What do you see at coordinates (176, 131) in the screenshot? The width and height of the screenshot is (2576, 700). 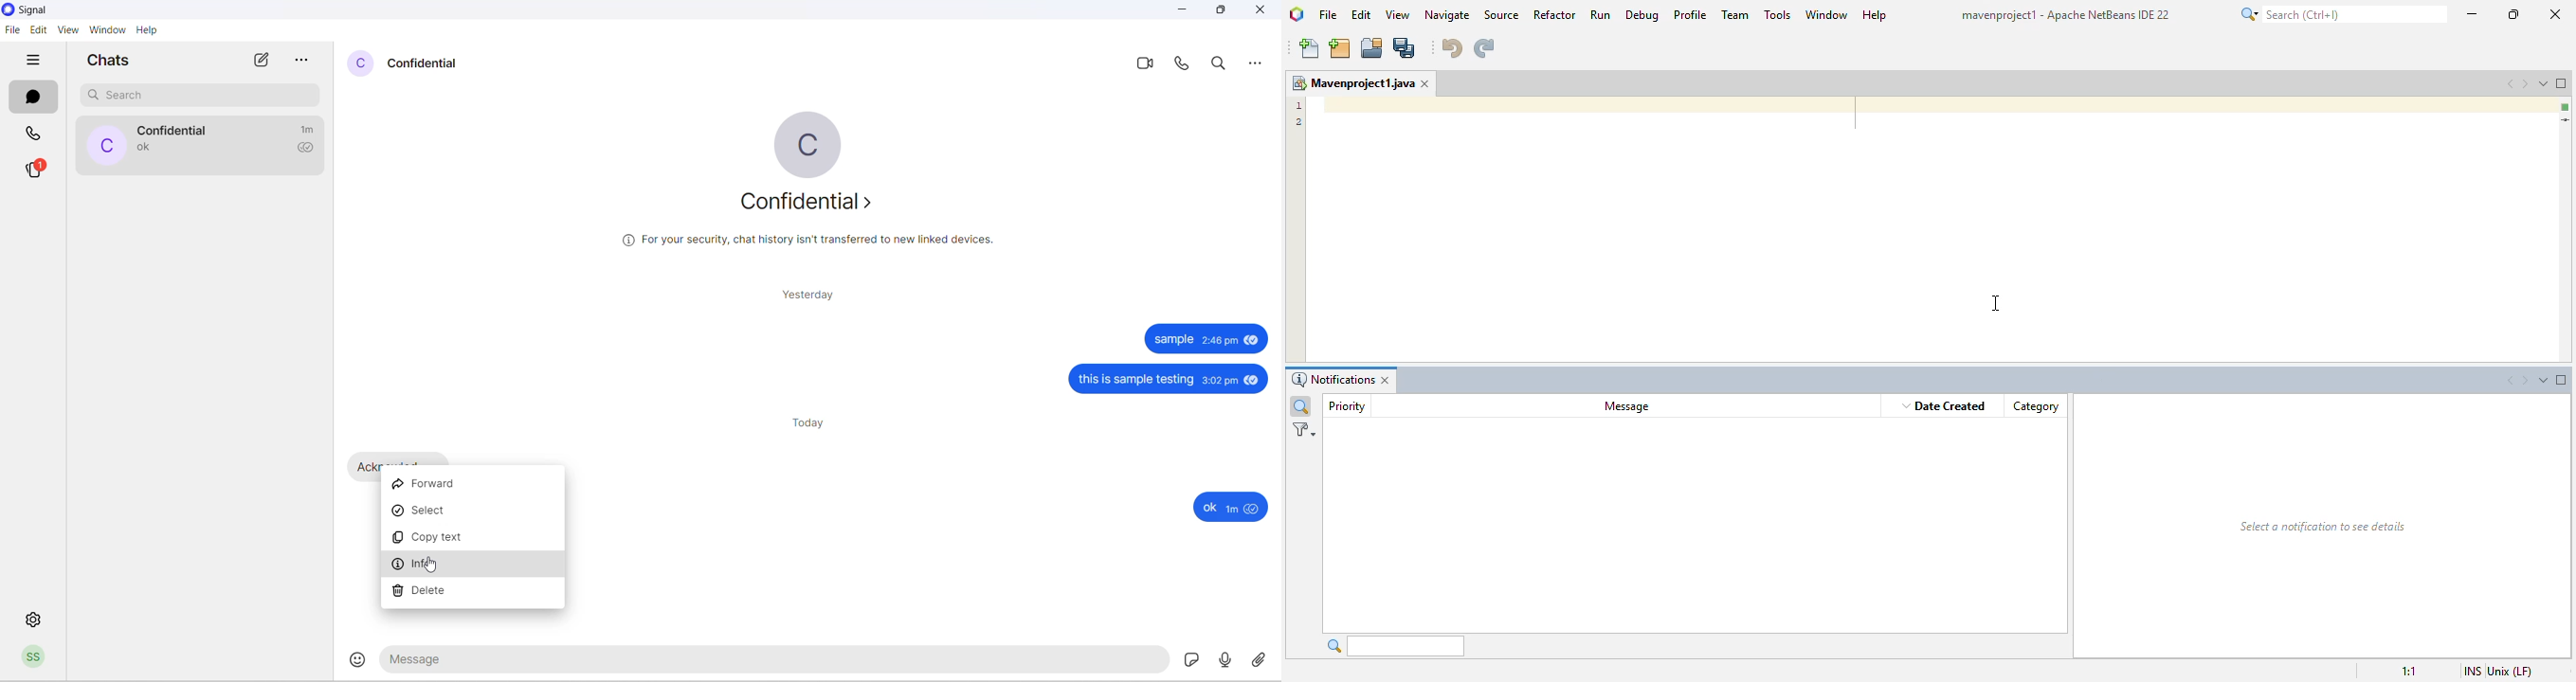 I see `contact name` at bounding box center [176, 131].